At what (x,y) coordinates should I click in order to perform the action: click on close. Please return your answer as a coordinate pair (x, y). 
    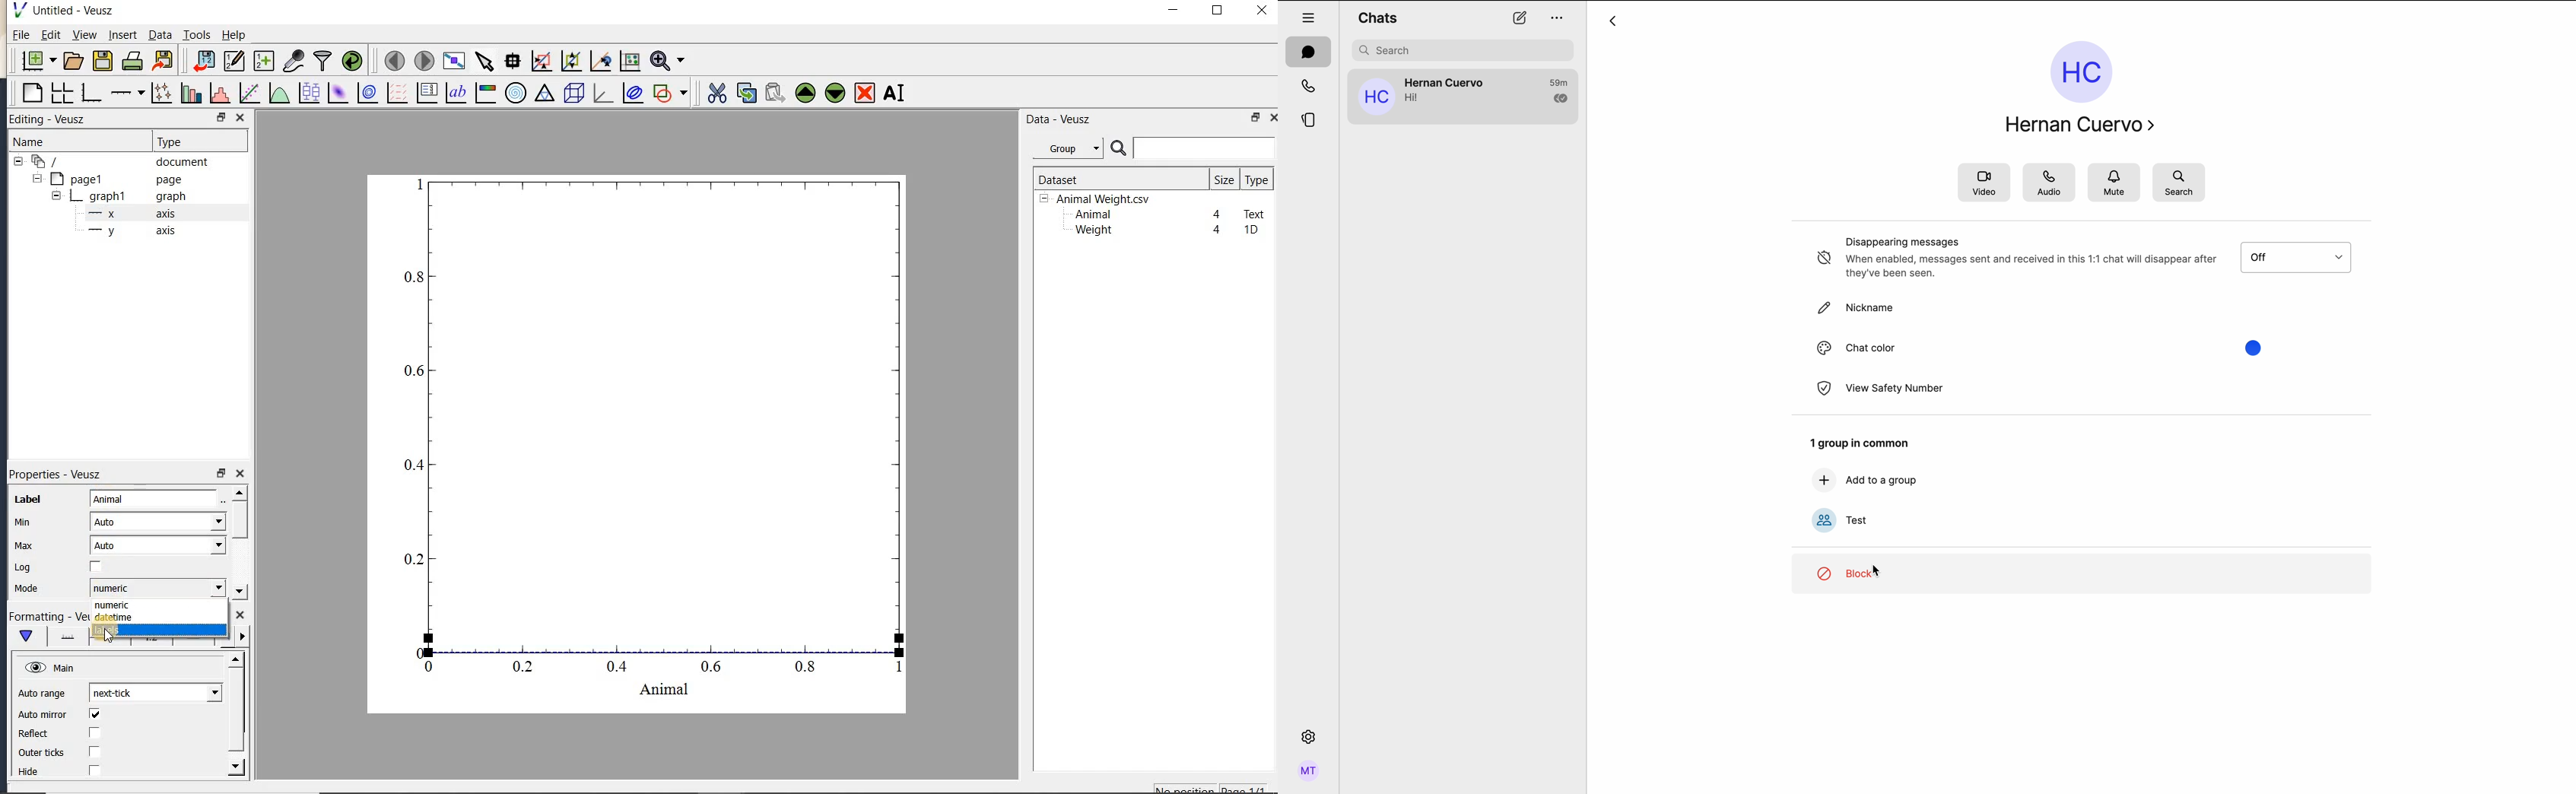
    Looking at the image, I should click on (240, 615).